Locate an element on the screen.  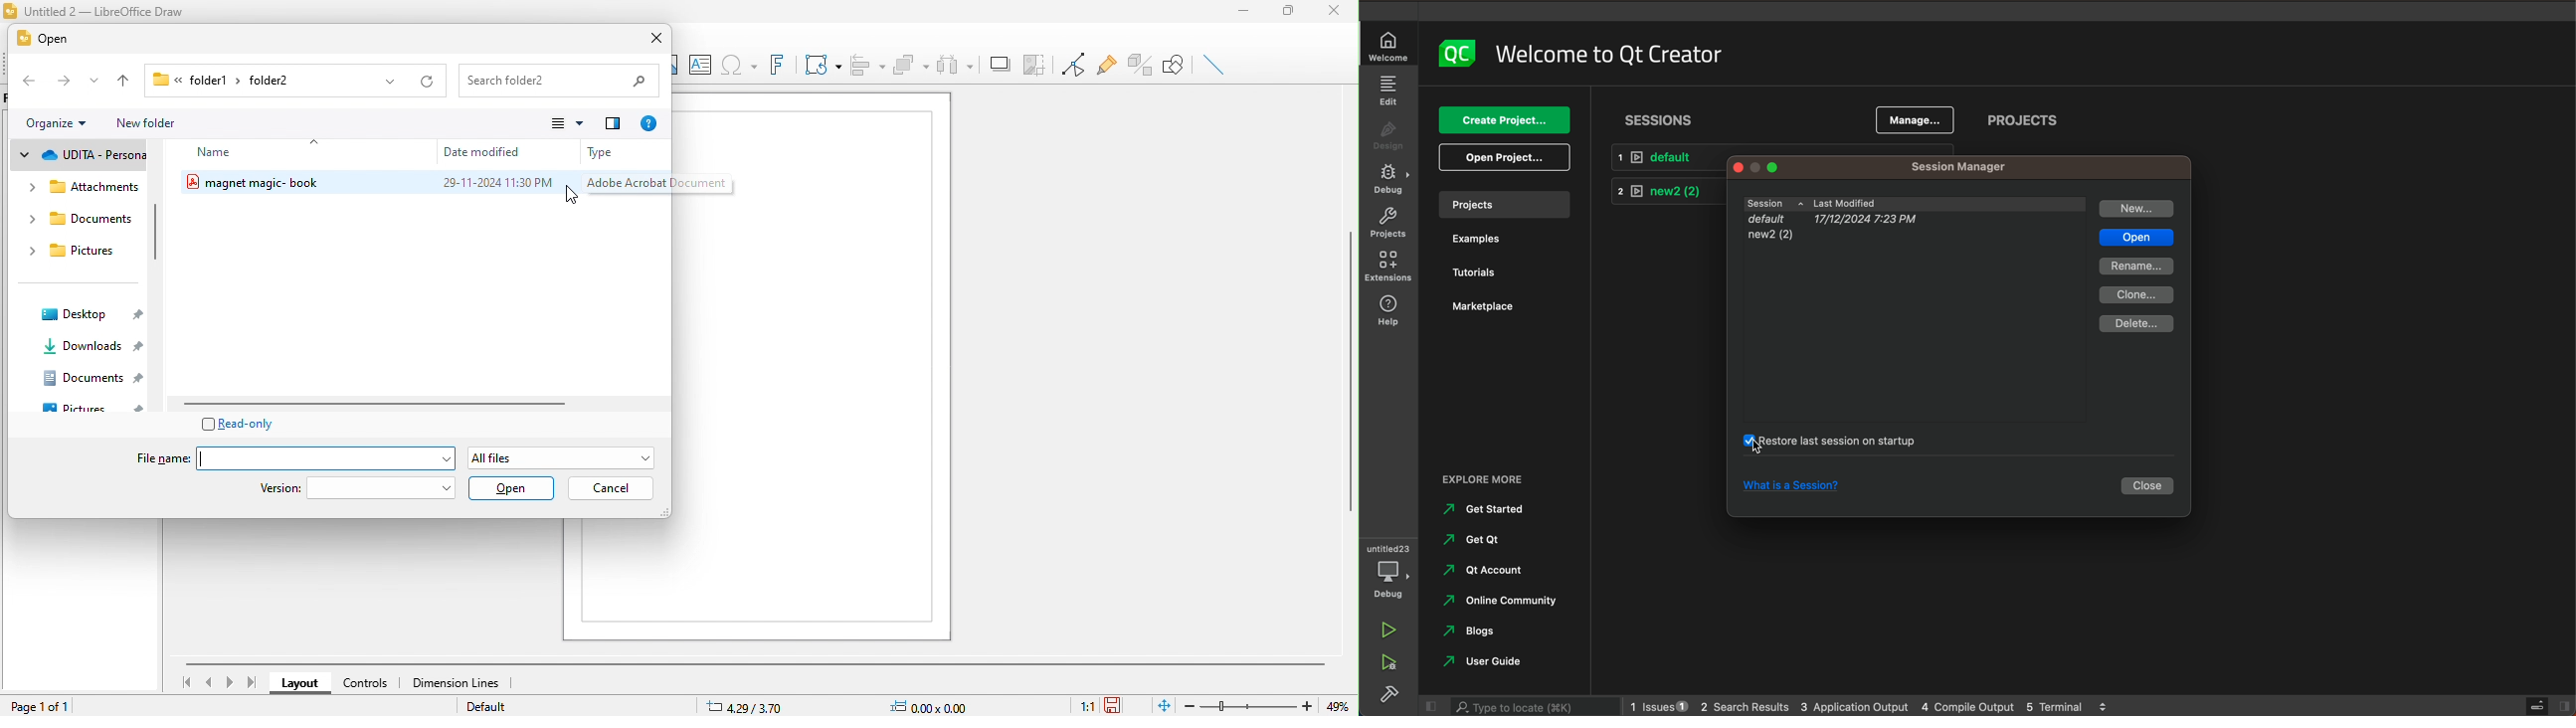
projects is located at coordinates (2028, 120).